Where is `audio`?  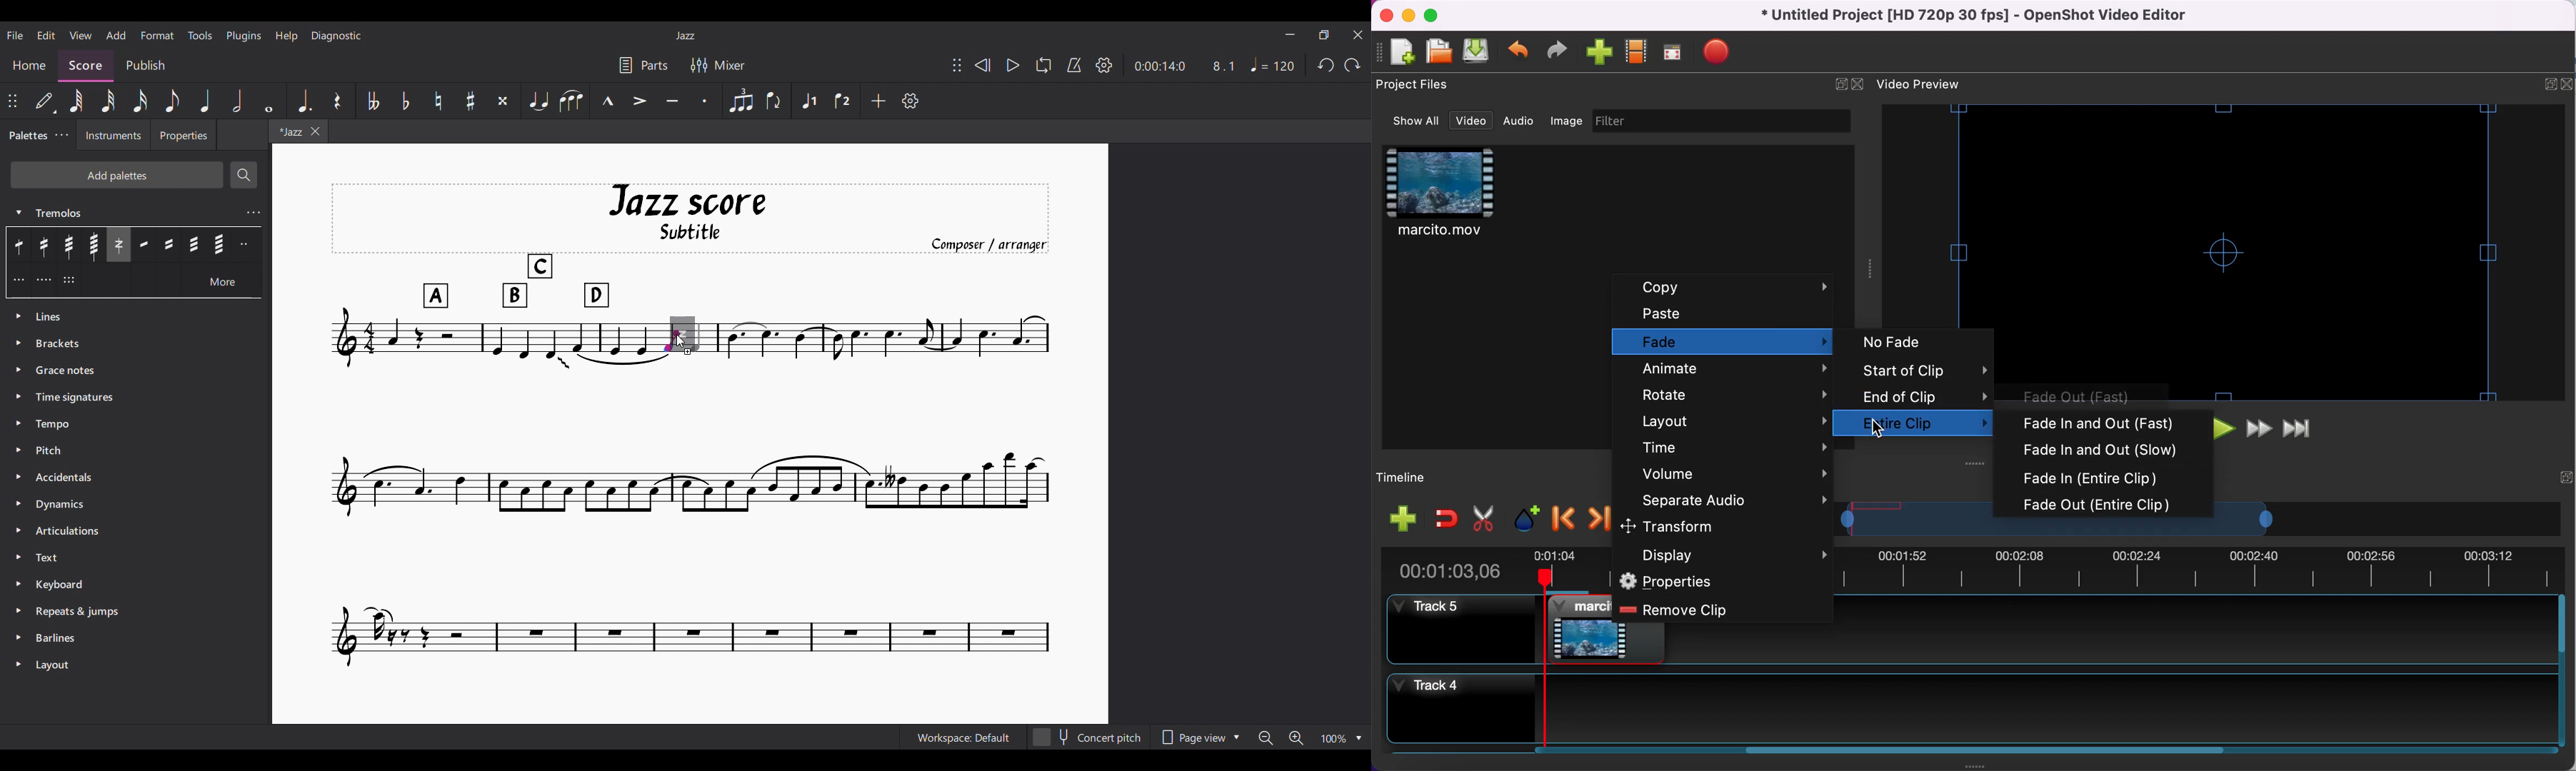 audio is located at coordinates (1518, 119).